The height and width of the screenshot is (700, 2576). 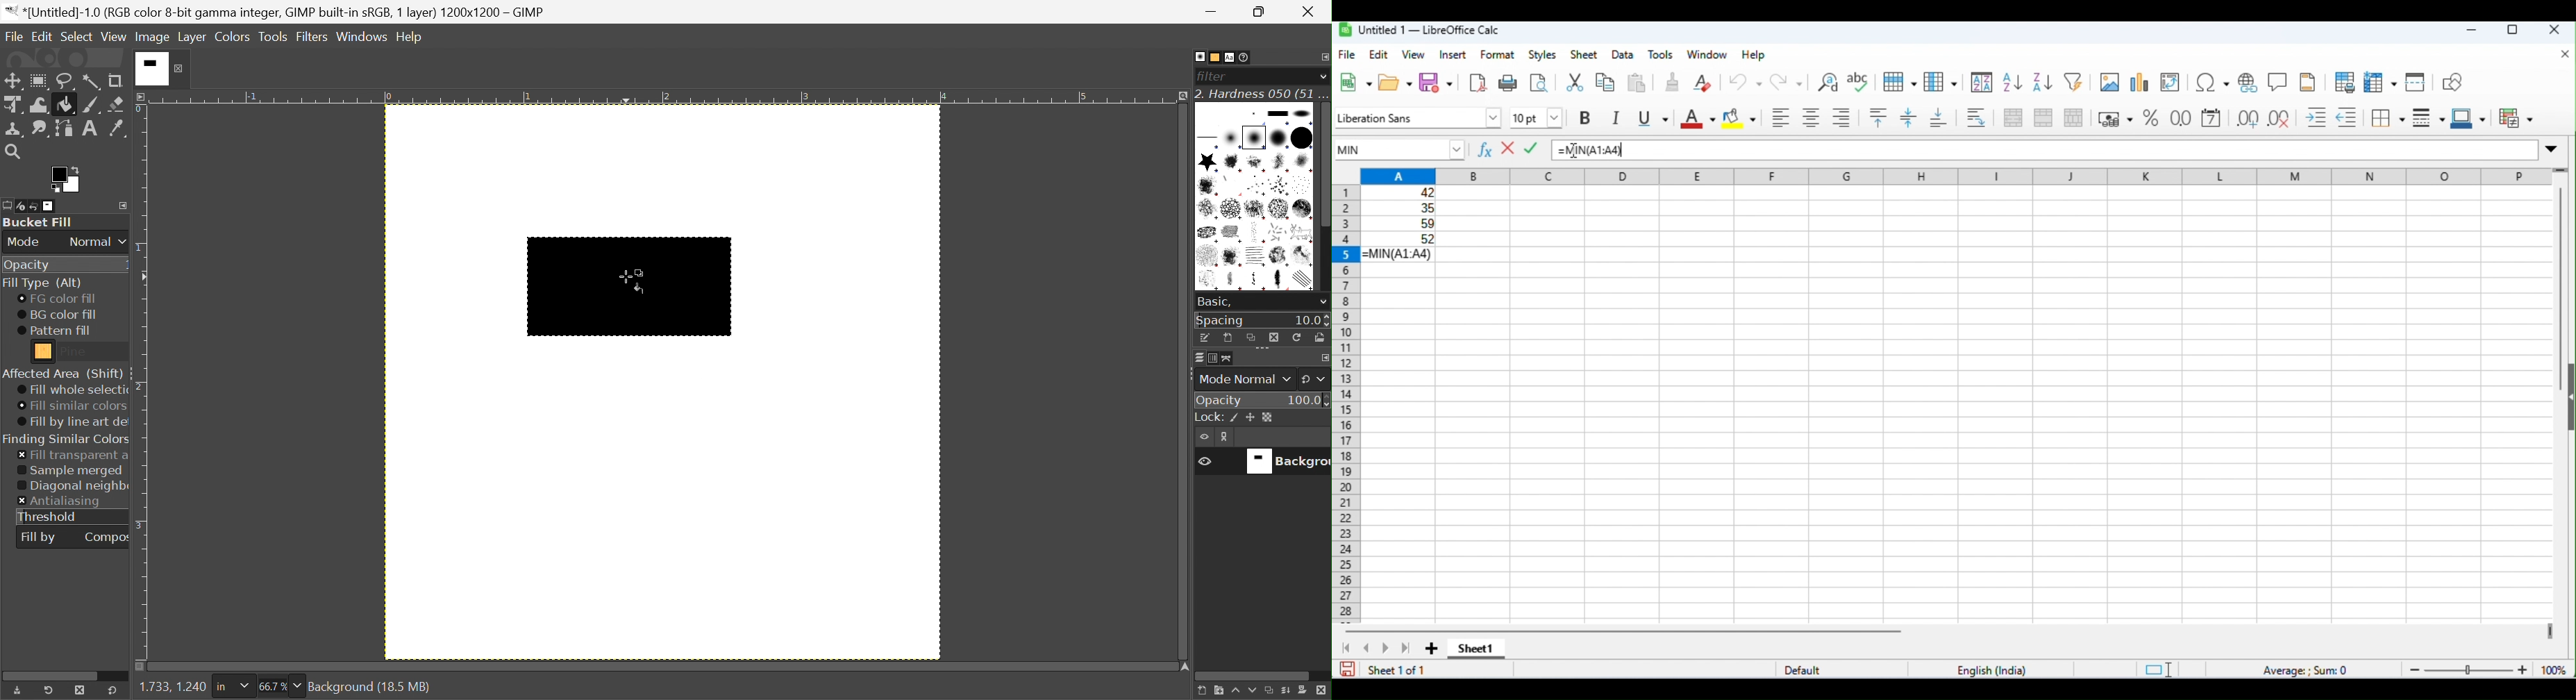 What do you see at coordinates (1417, 116) in the screenshot?
I see `font style` at bounding box center [1417, 116].